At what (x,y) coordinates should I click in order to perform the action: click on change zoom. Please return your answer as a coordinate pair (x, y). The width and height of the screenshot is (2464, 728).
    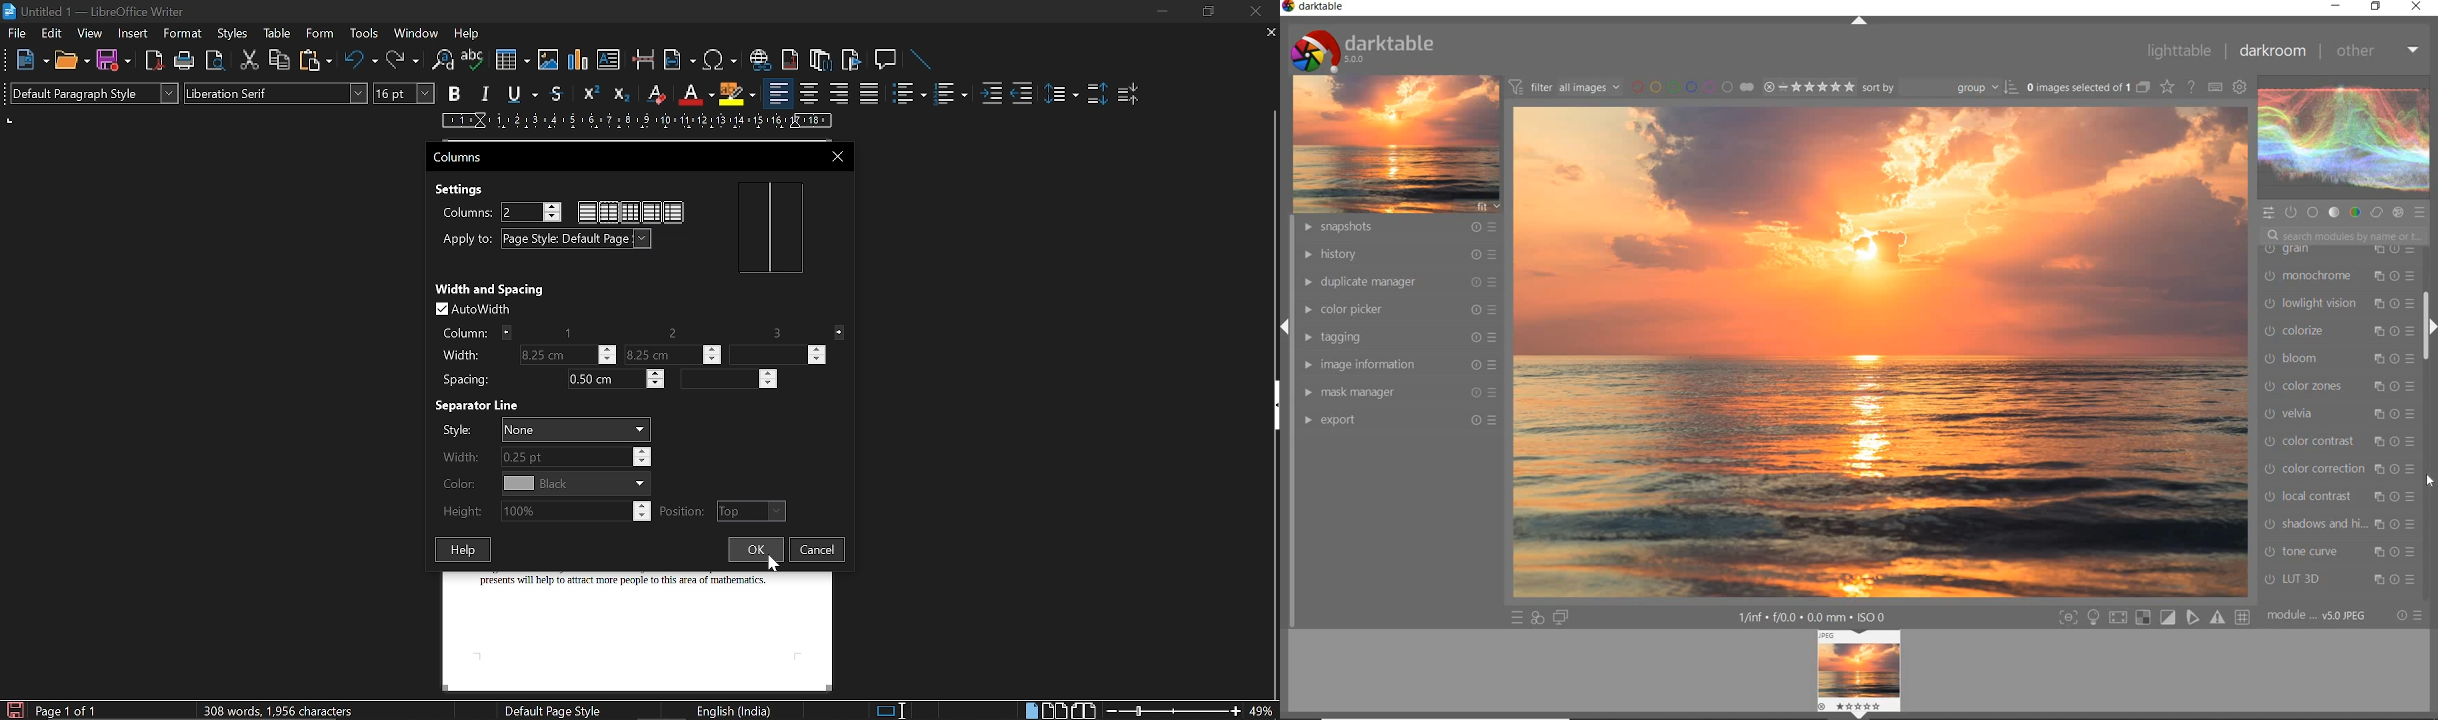
    Looking at the image, I should click on (1191, 710).